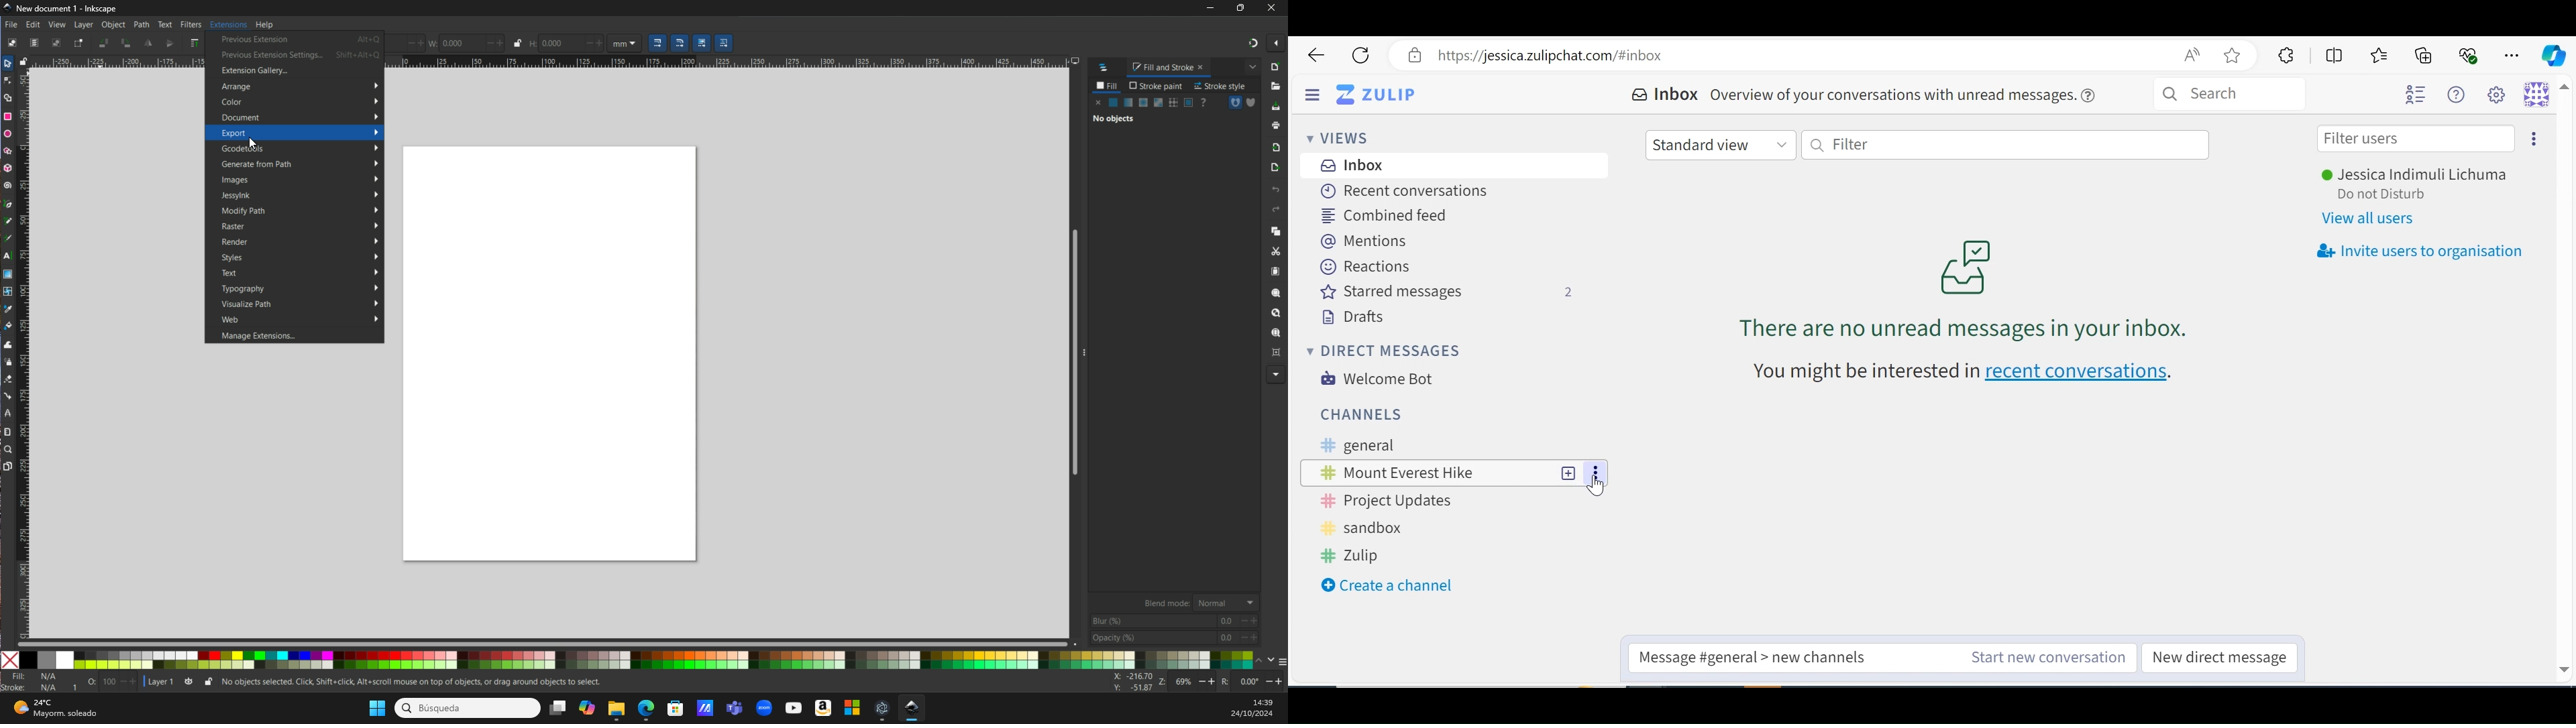  I want to click on Web, so click(301, 320).